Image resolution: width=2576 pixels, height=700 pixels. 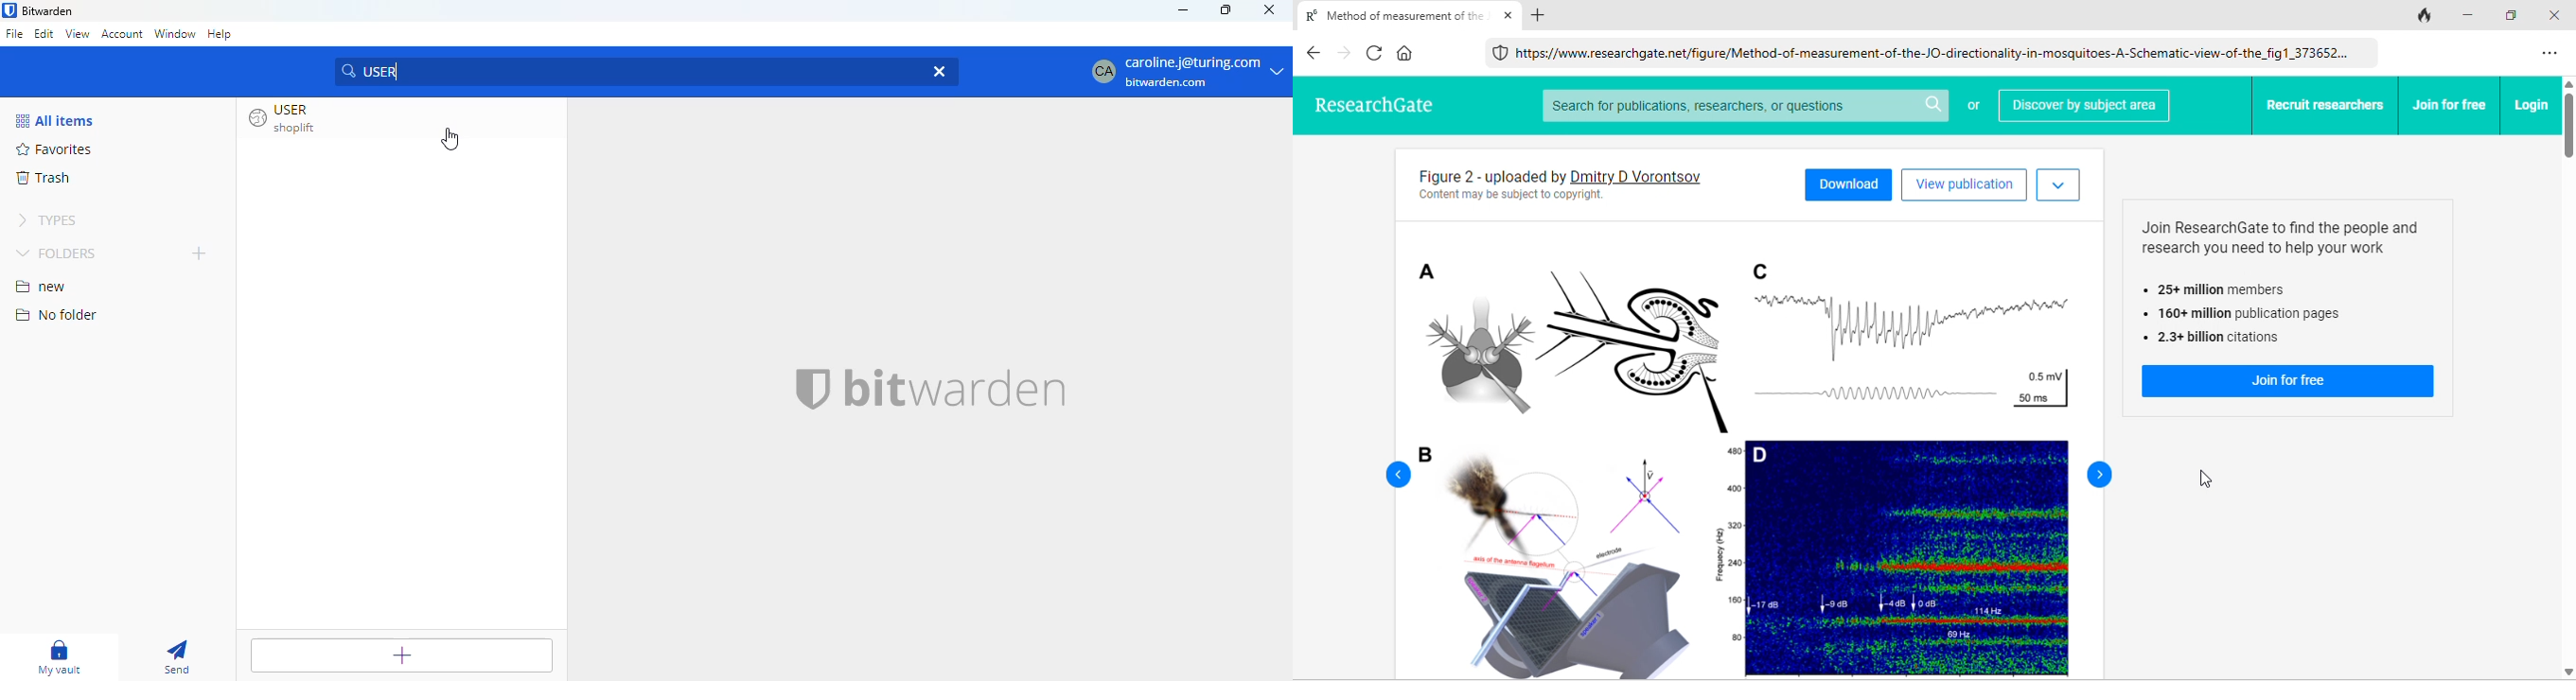 What do you see at coordinates (1268, 9) in the screenshot?
I see `close` at bounding box center [1268, 9].